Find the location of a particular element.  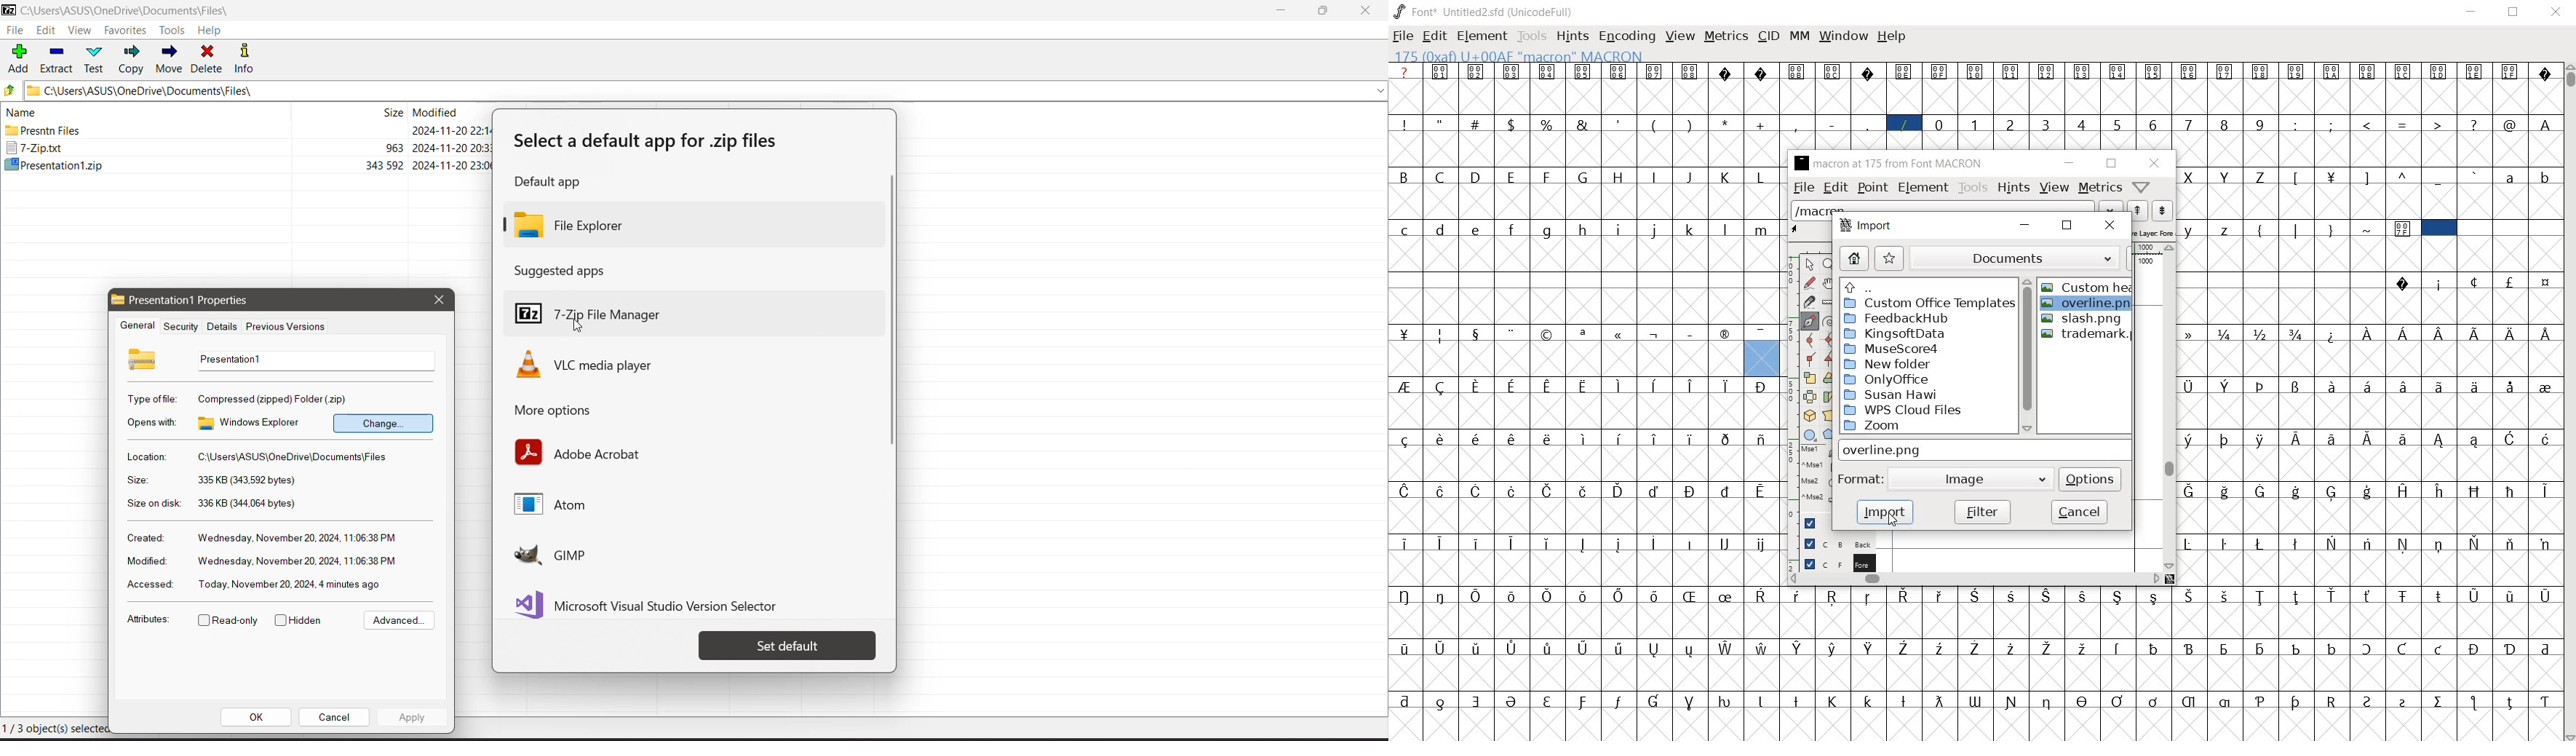

= is located at coordinates (2405, 124).